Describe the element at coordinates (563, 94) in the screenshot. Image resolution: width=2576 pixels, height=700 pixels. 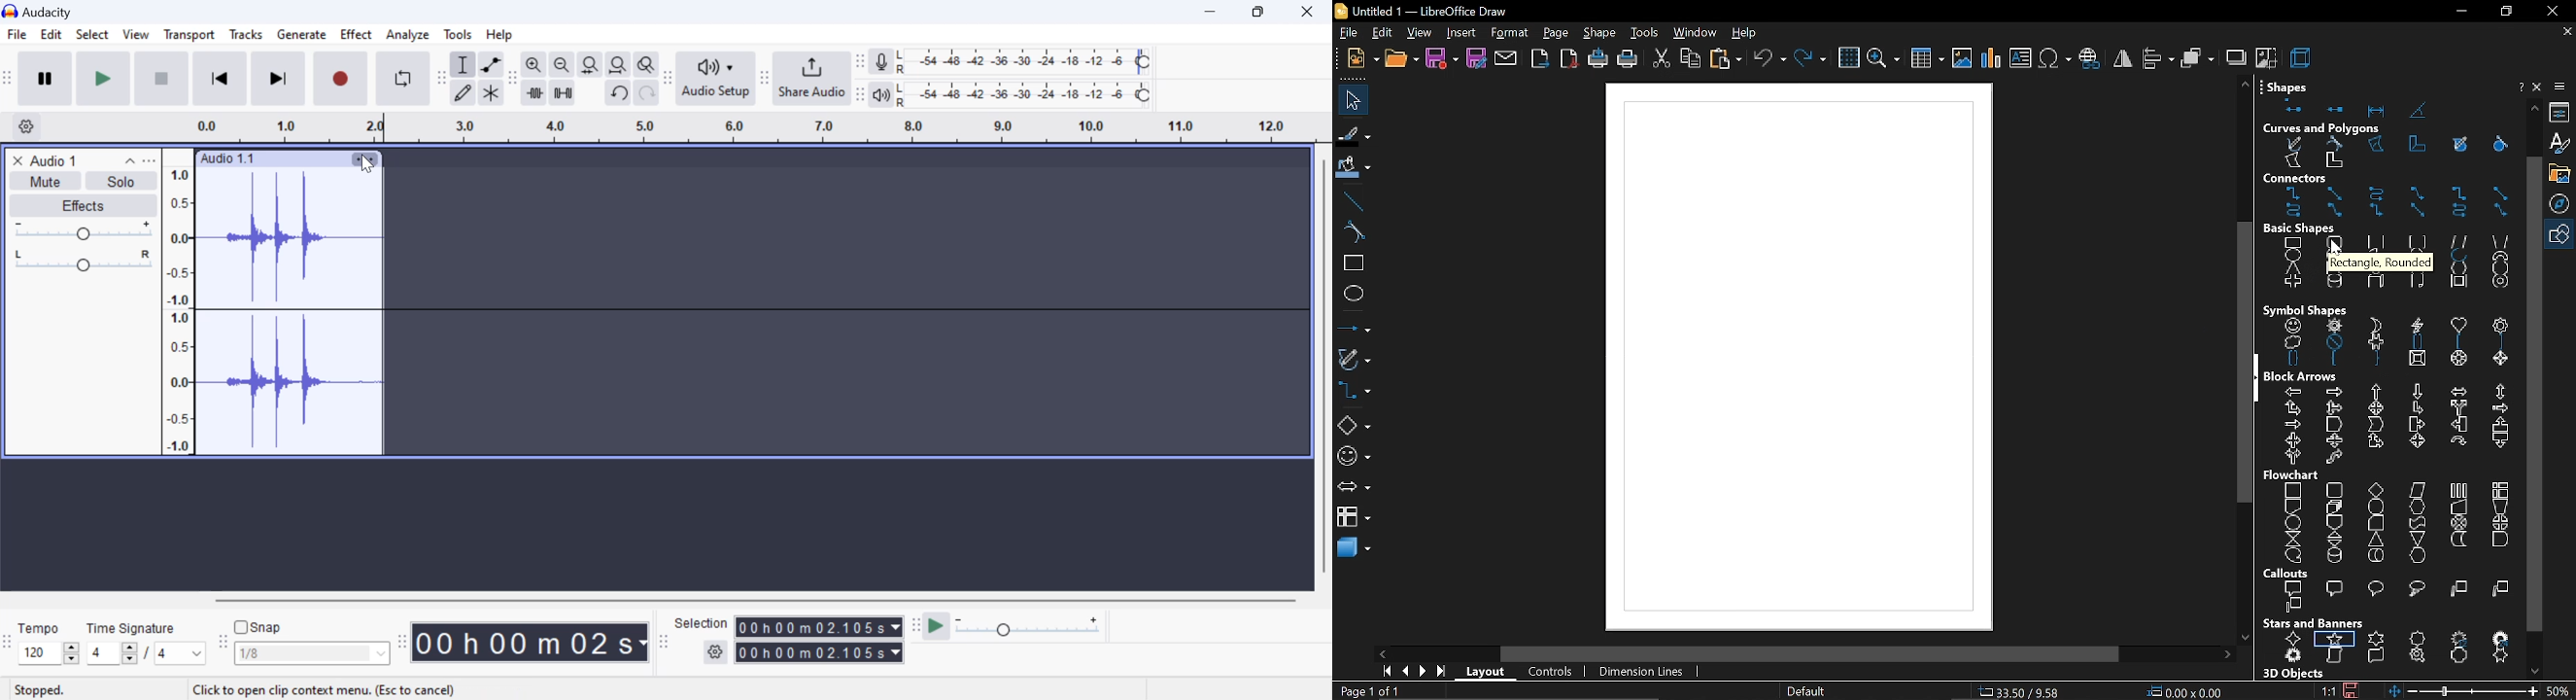
I see `silence audio selection` at that location.